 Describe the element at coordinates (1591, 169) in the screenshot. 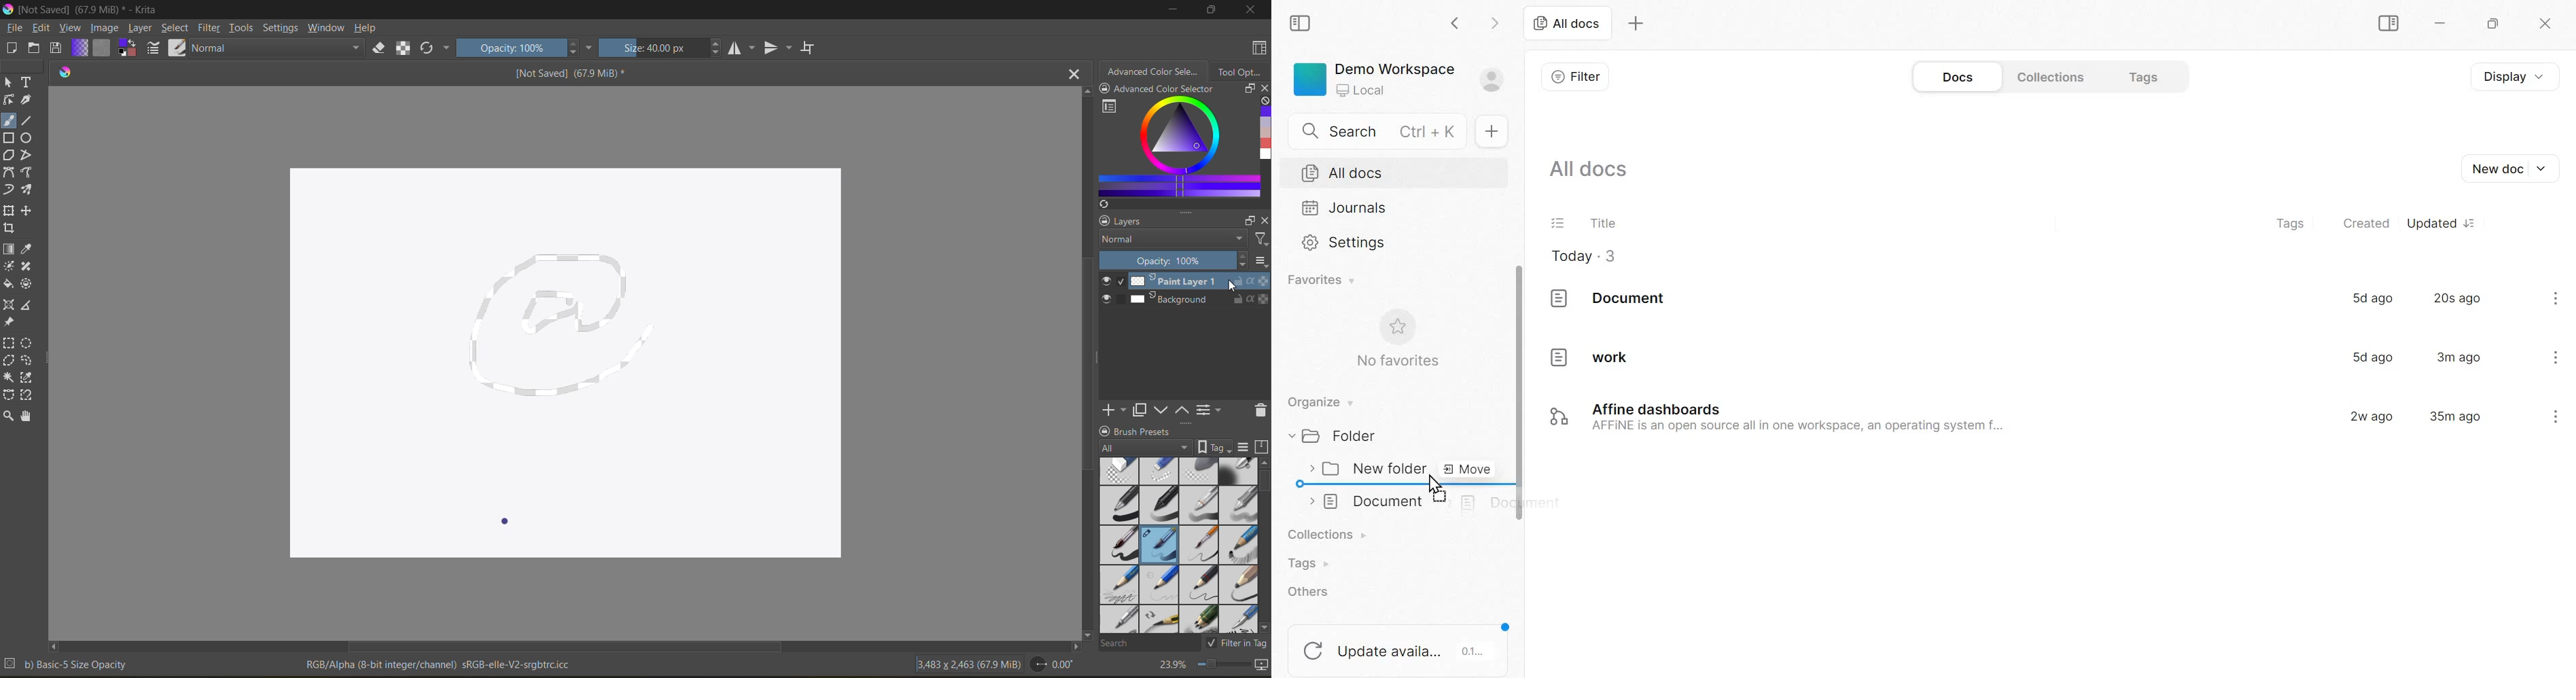

I see `All docs` at that location.